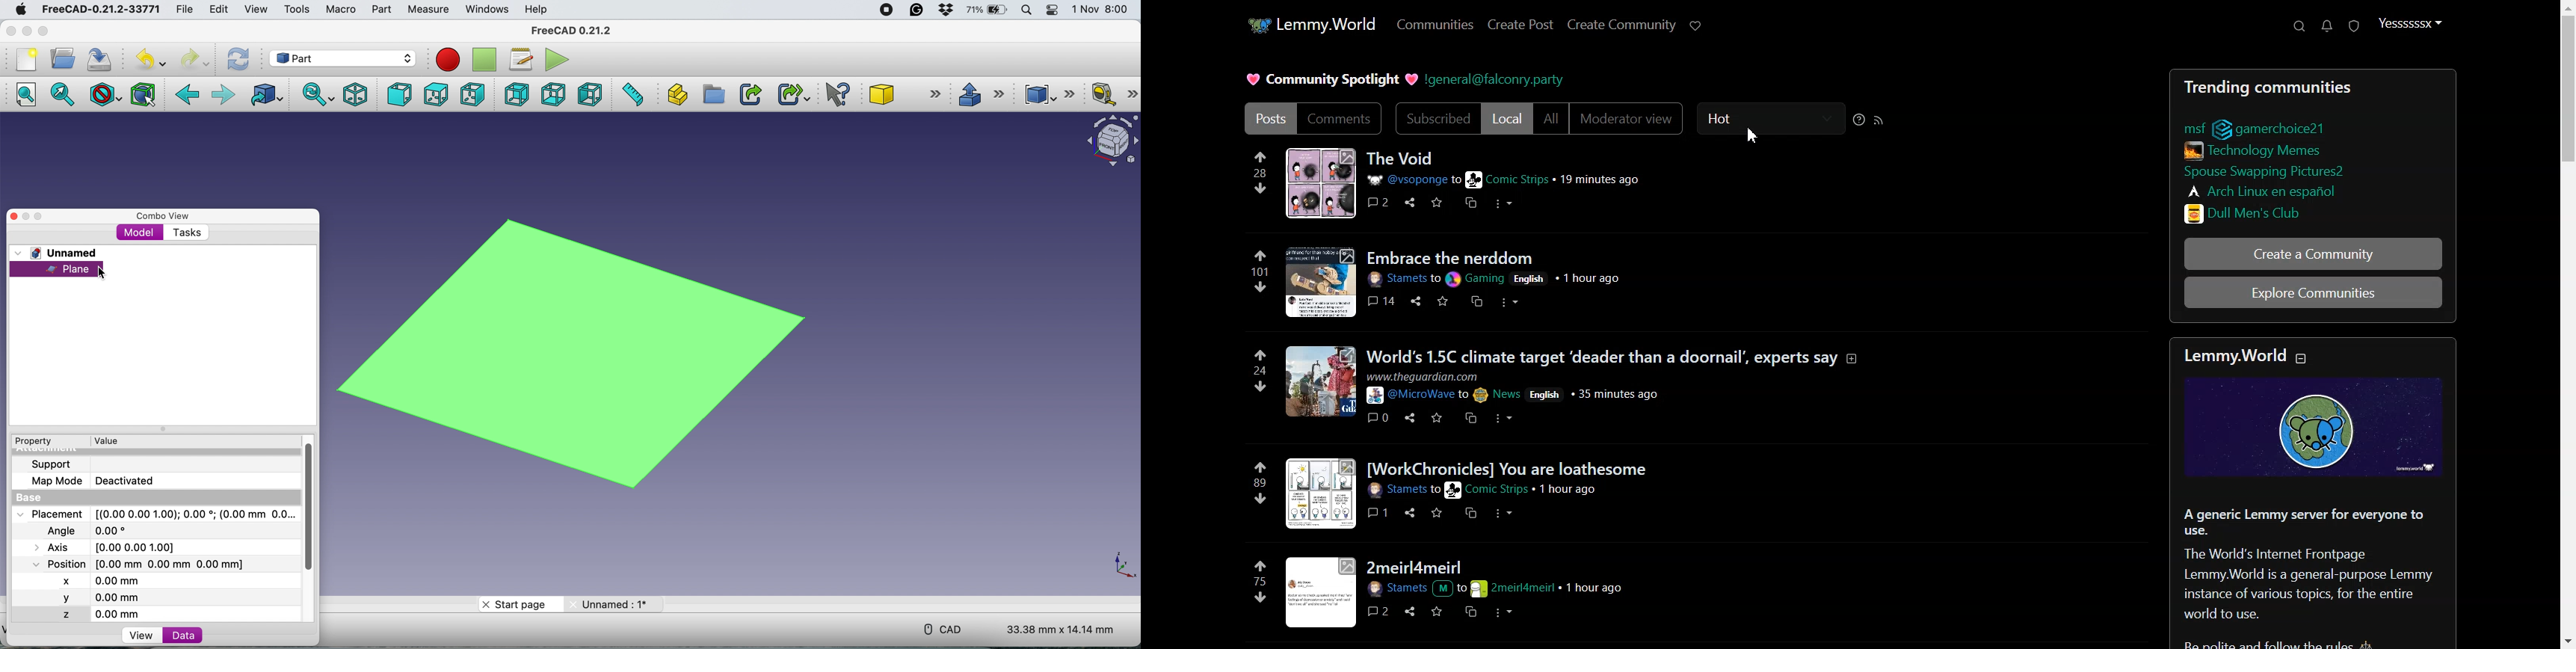  Describe the element at coordinates (1470, 512) in the screenshot. I see `cross post` at that location.